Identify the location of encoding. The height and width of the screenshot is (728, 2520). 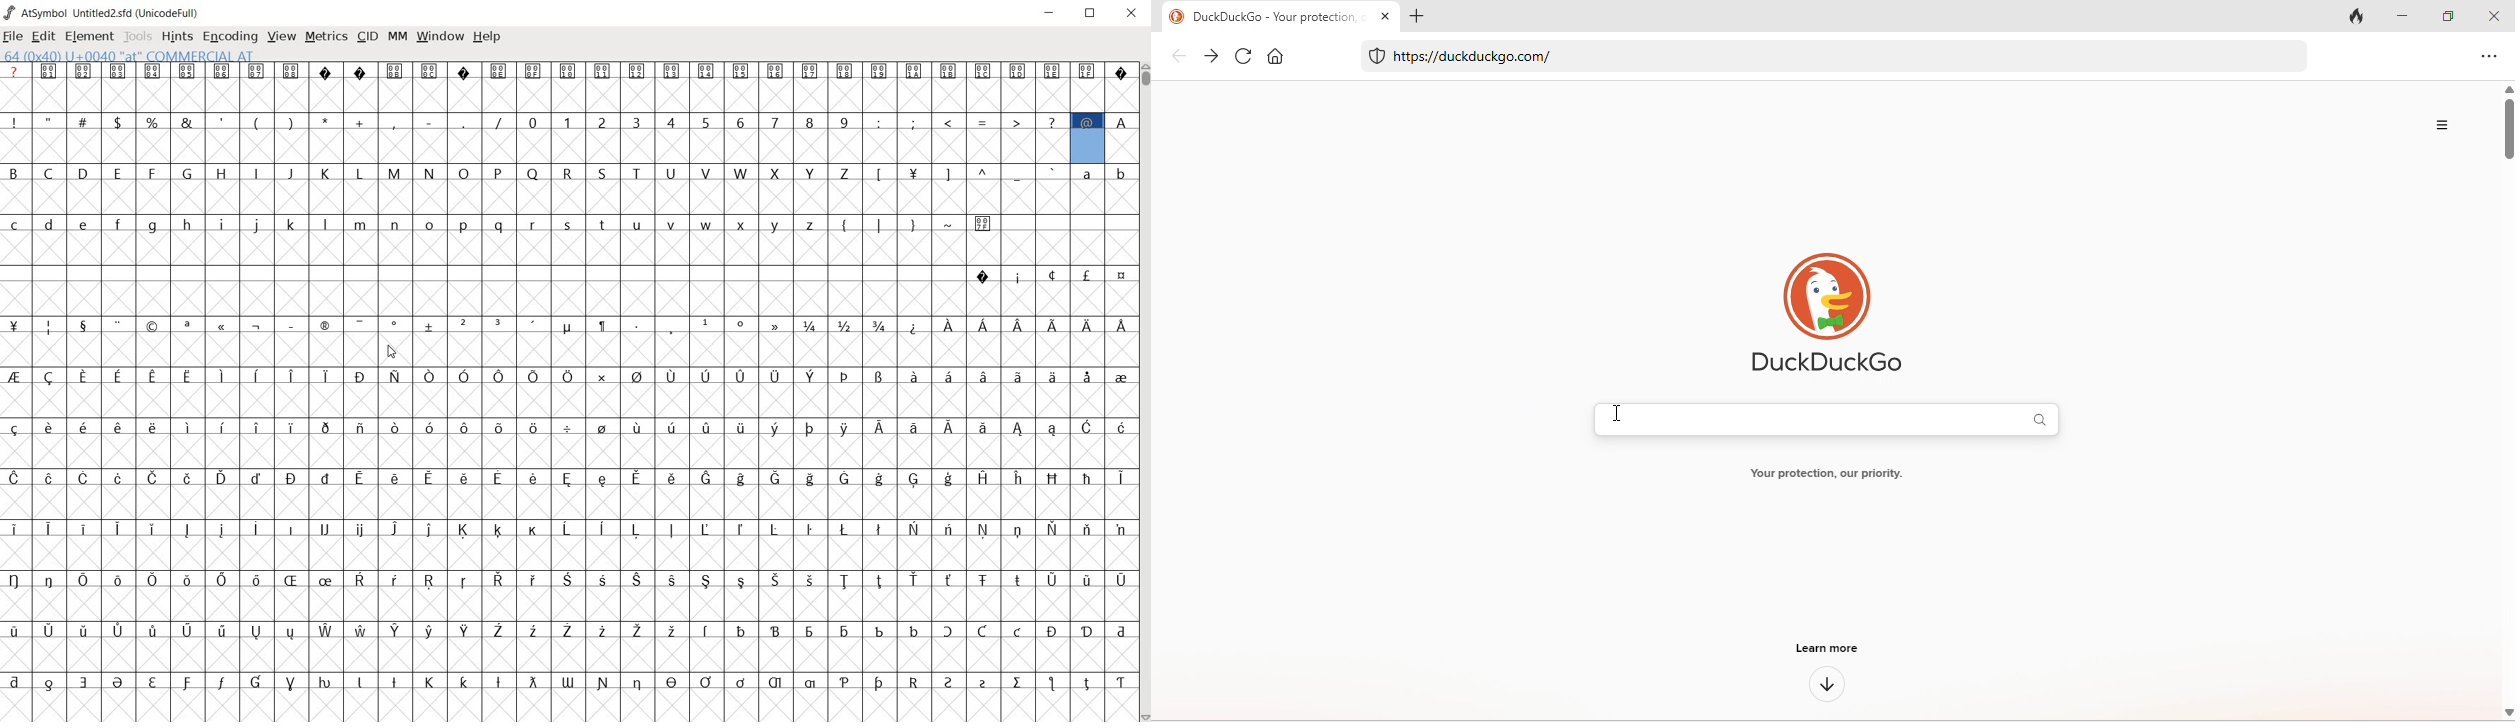
(230, 36).